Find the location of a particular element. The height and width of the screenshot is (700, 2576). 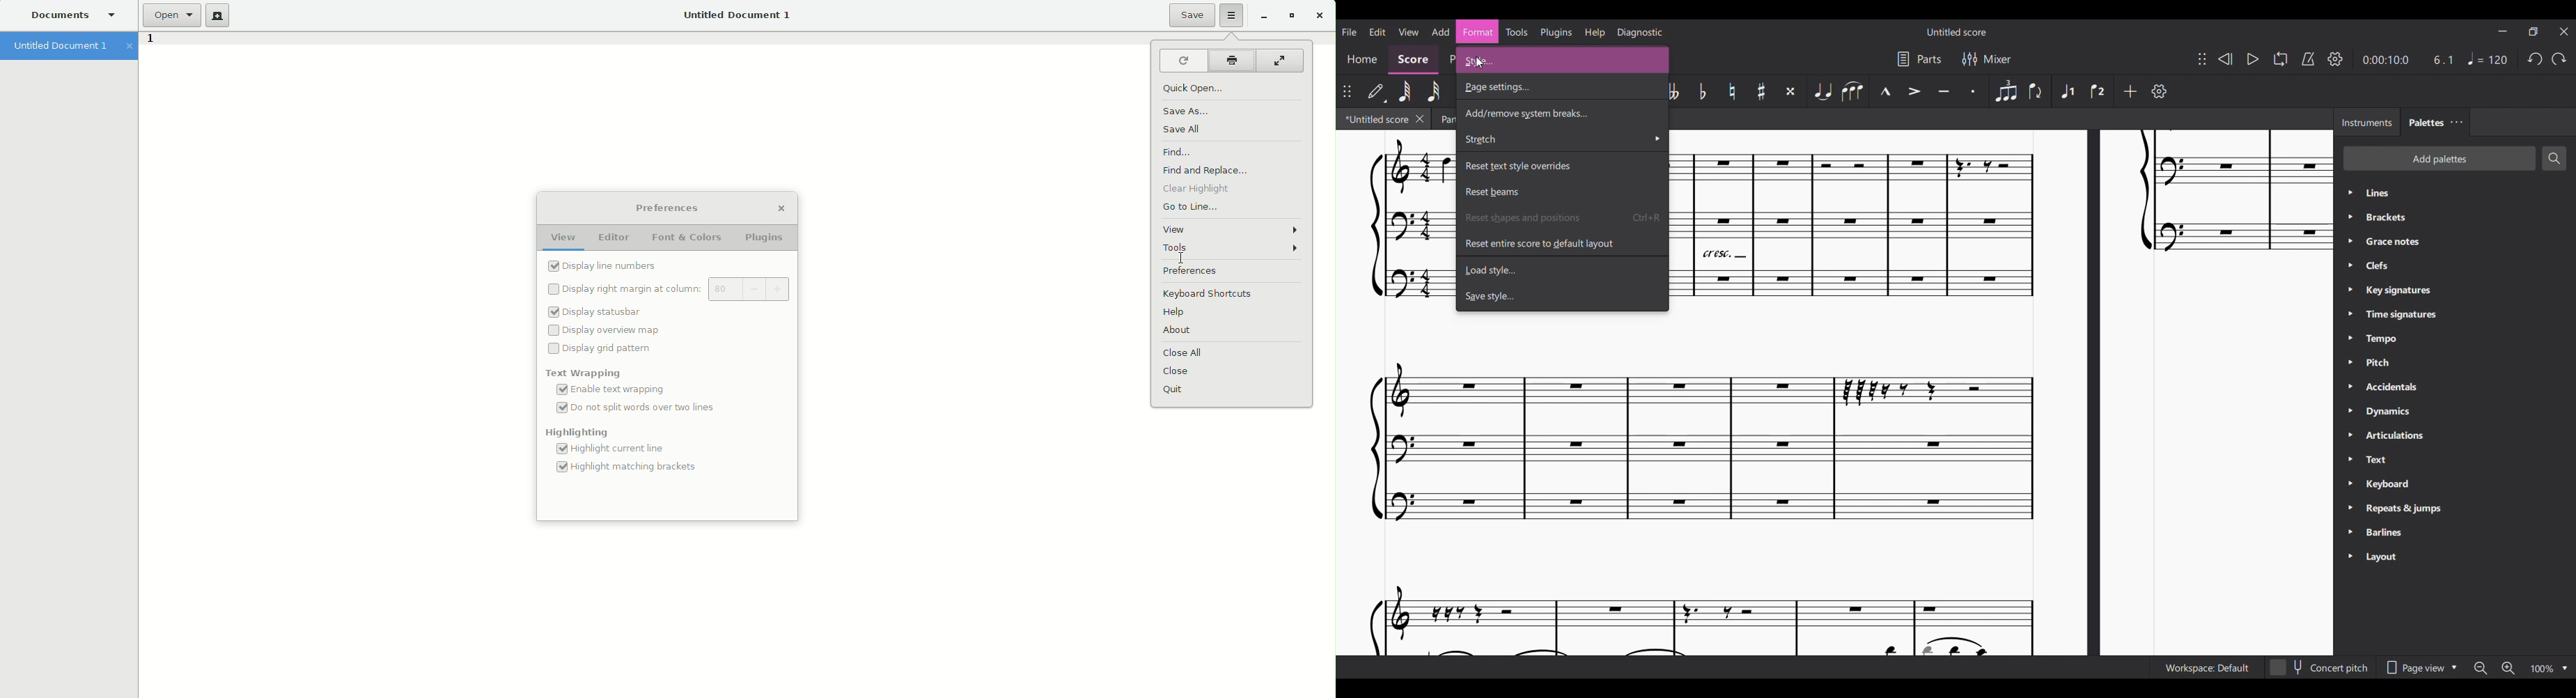

Help is located at coordinates (1179, 313).